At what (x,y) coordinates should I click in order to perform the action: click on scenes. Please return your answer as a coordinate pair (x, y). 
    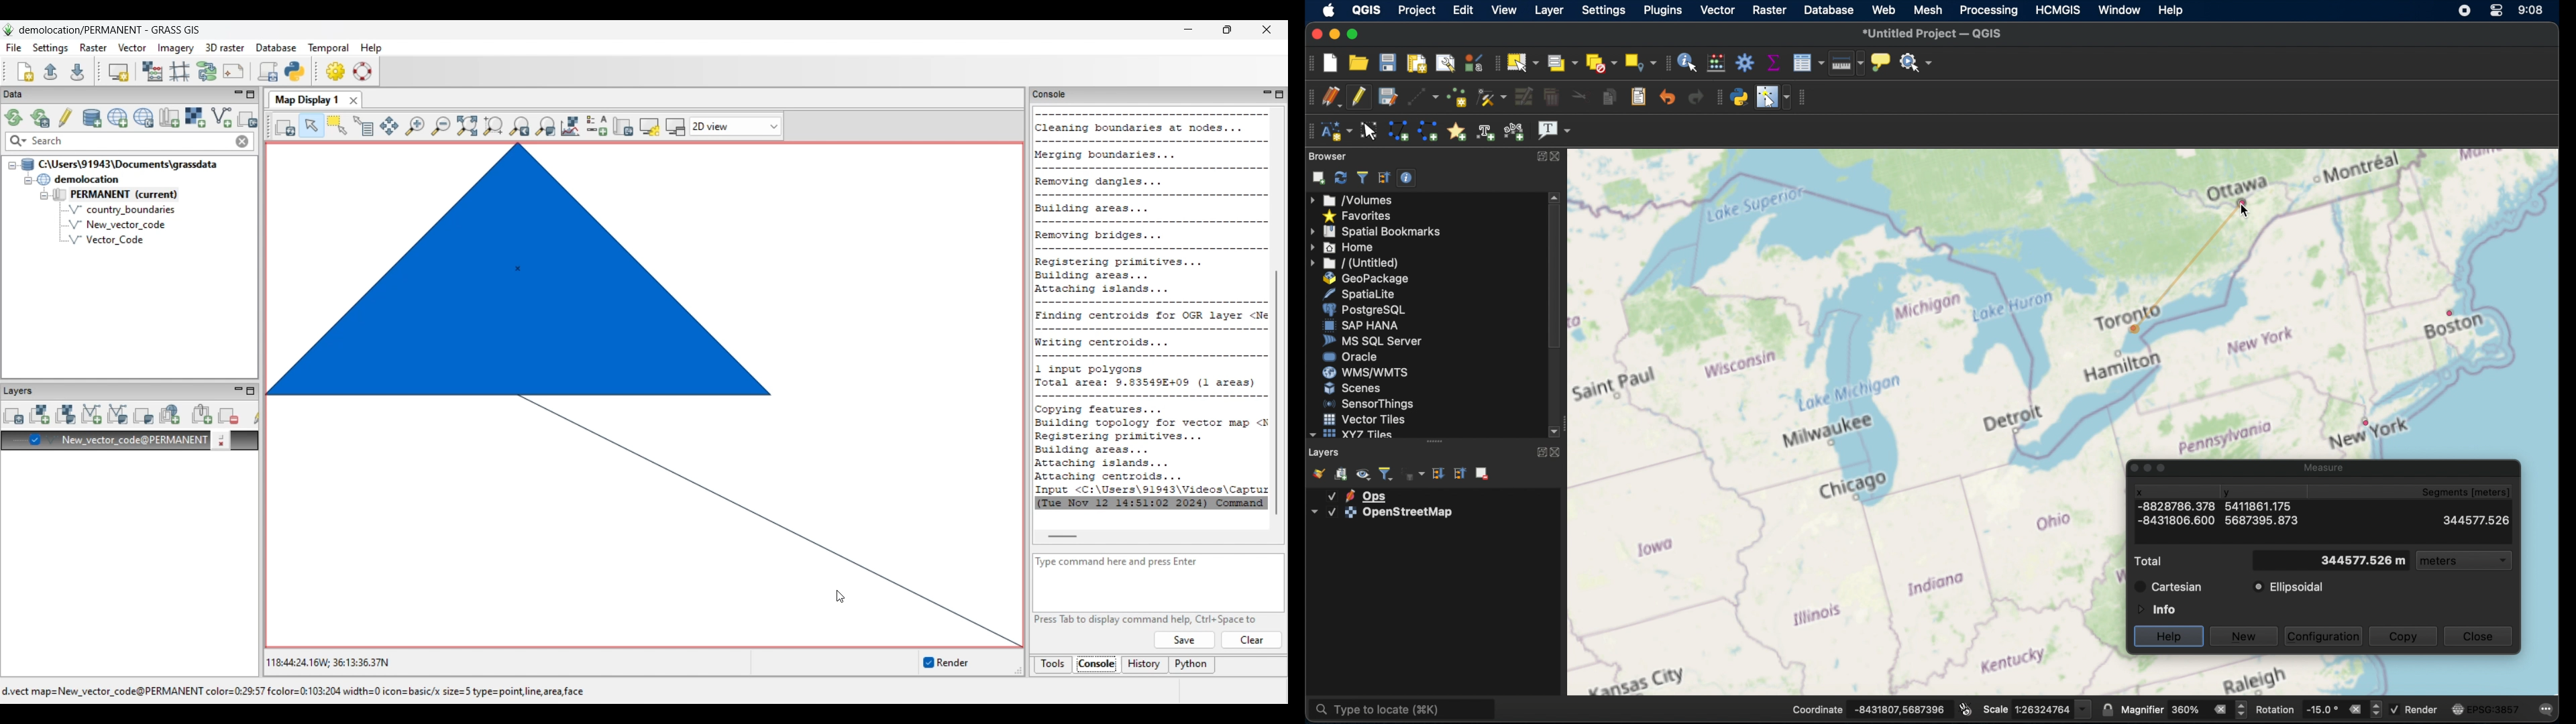
    Looking at the image, I should click on (1352, 388).